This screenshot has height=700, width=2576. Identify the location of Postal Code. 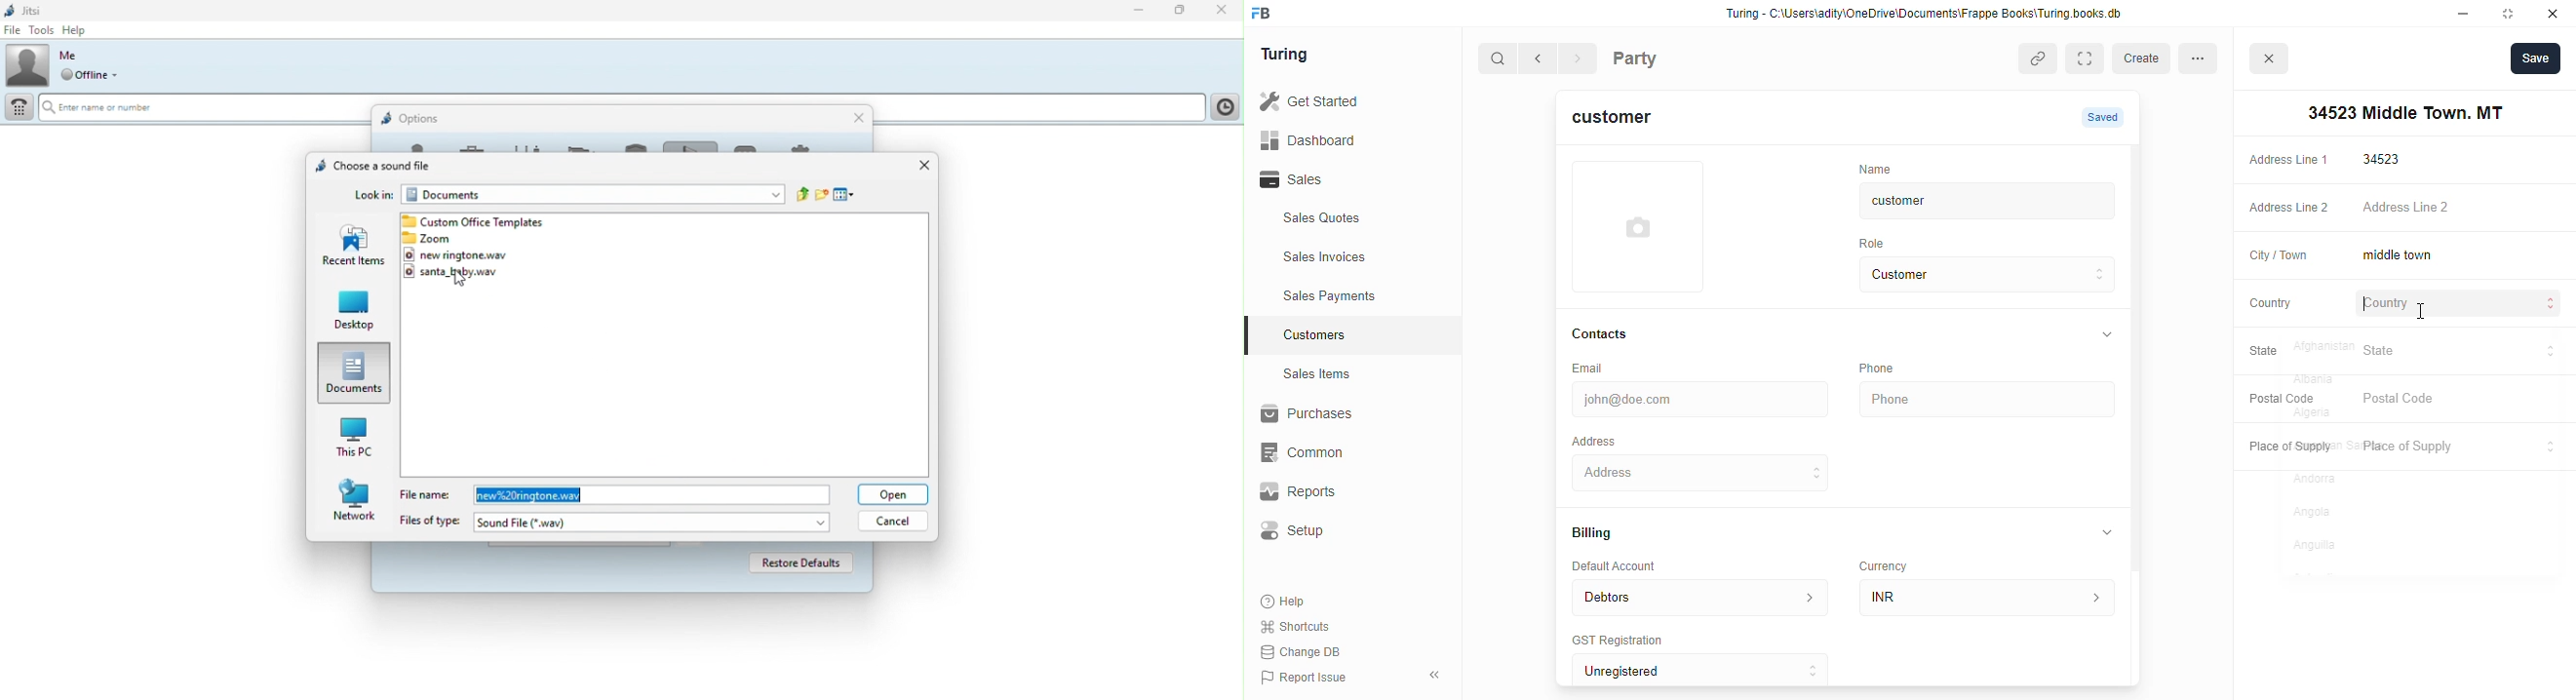
(2279, 398).